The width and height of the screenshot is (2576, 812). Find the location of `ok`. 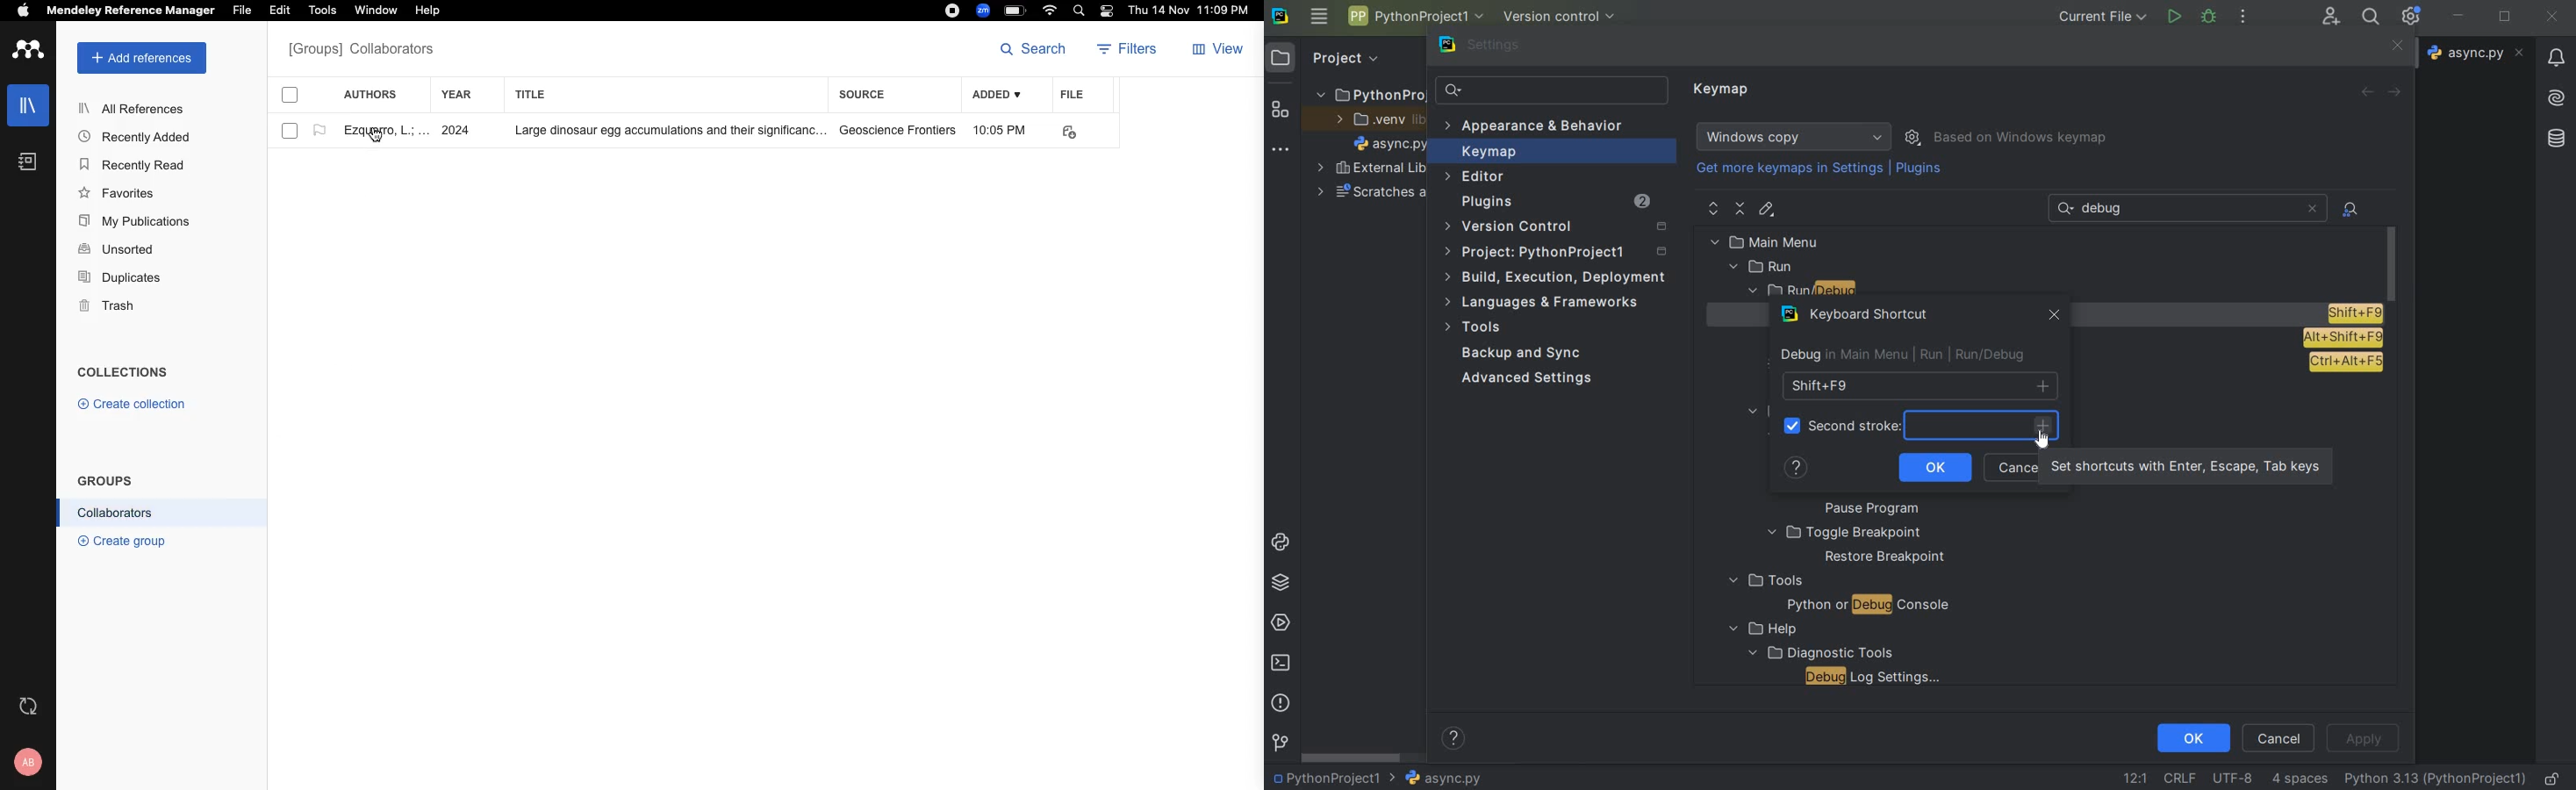

ok is located at coordinates (1934, 468).